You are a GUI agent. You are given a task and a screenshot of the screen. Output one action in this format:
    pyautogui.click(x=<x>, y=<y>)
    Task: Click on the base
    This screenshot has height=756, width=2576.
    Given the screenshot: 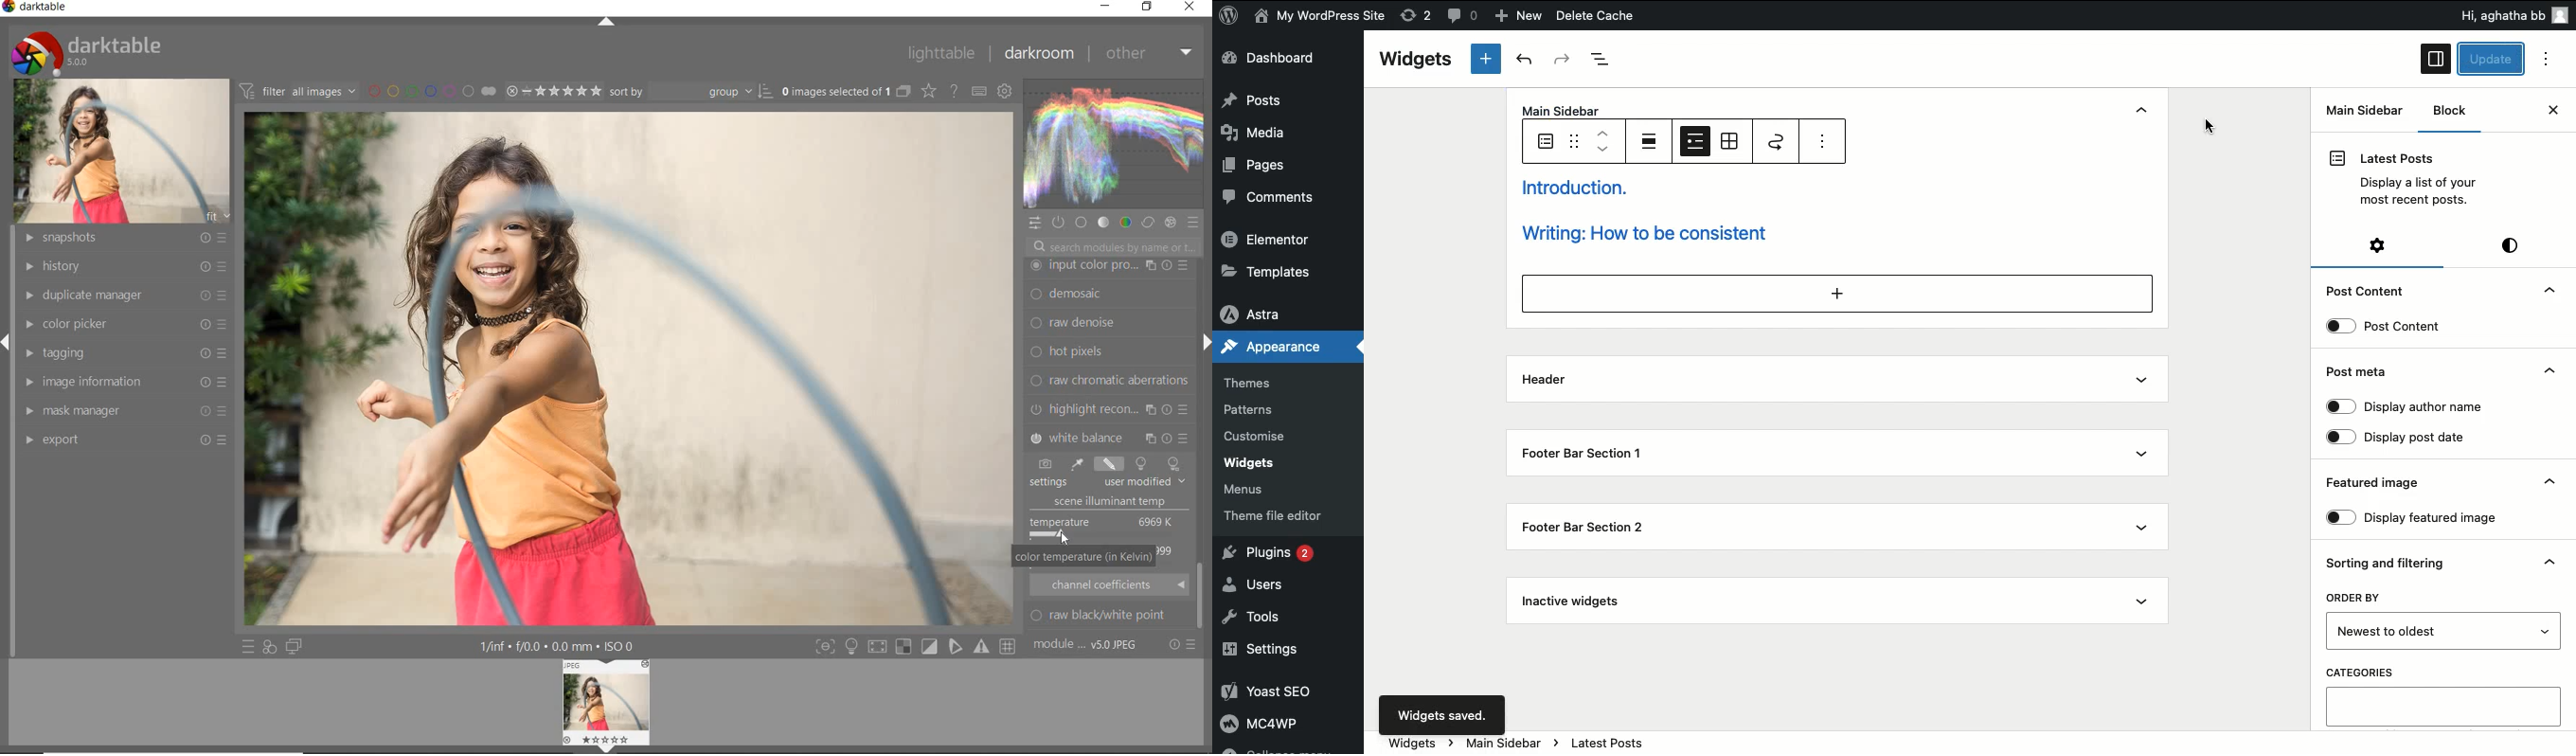 What is the action you would take?
    pyautogui.click(x=1083, y=224)
    